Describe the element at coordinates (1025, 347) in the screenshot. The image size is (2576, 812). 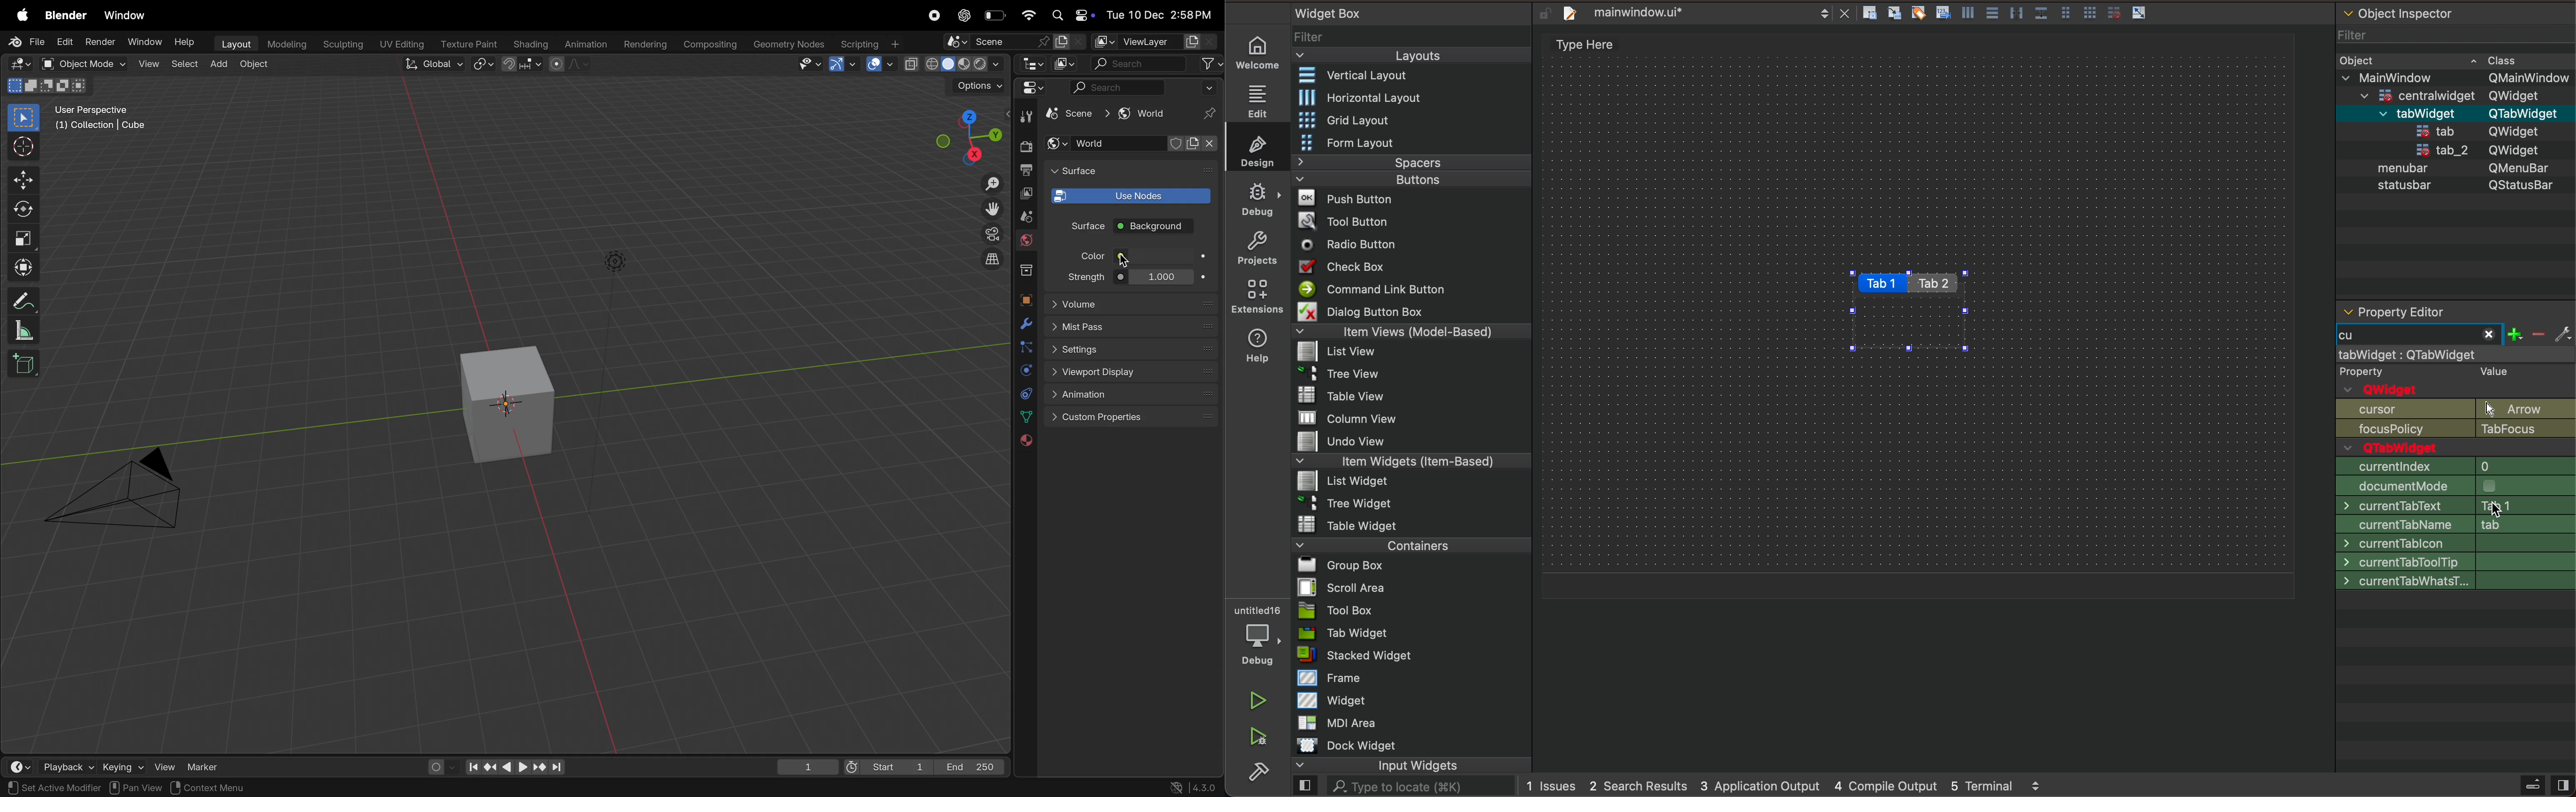
I see `particles` at that location.